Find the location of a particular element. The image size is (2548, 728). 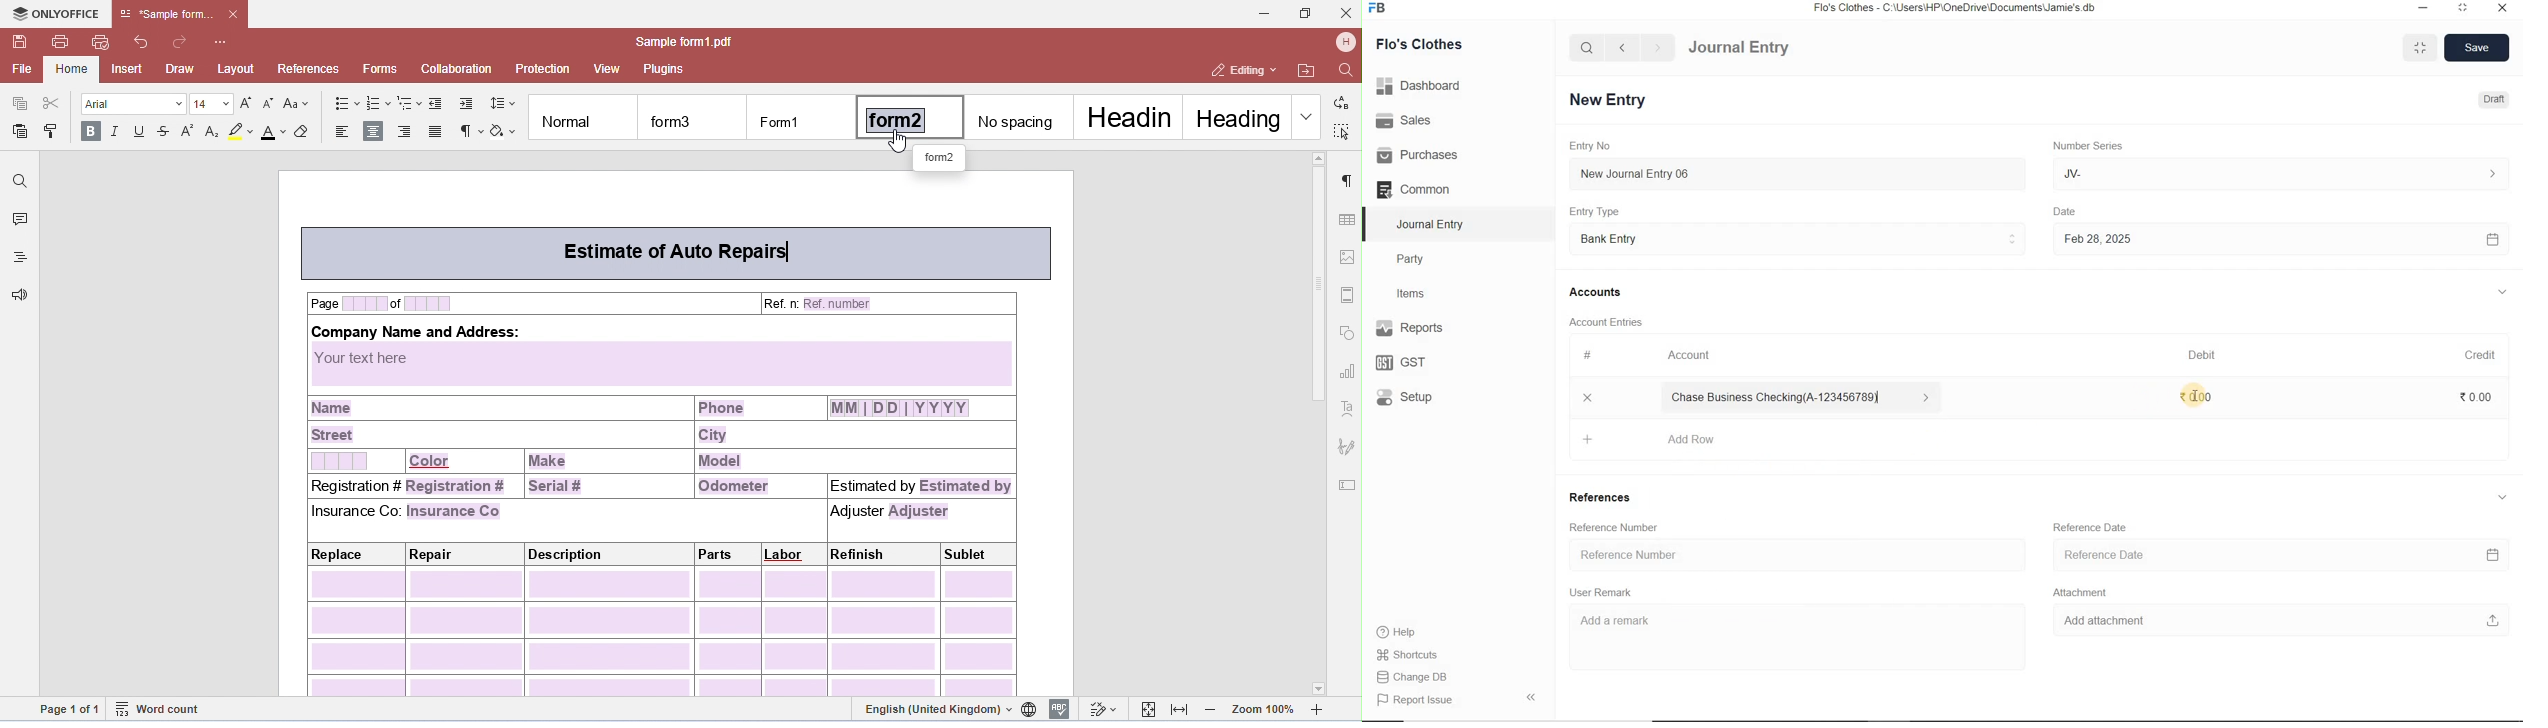

Purchases is located at coordinates (1424, 154).